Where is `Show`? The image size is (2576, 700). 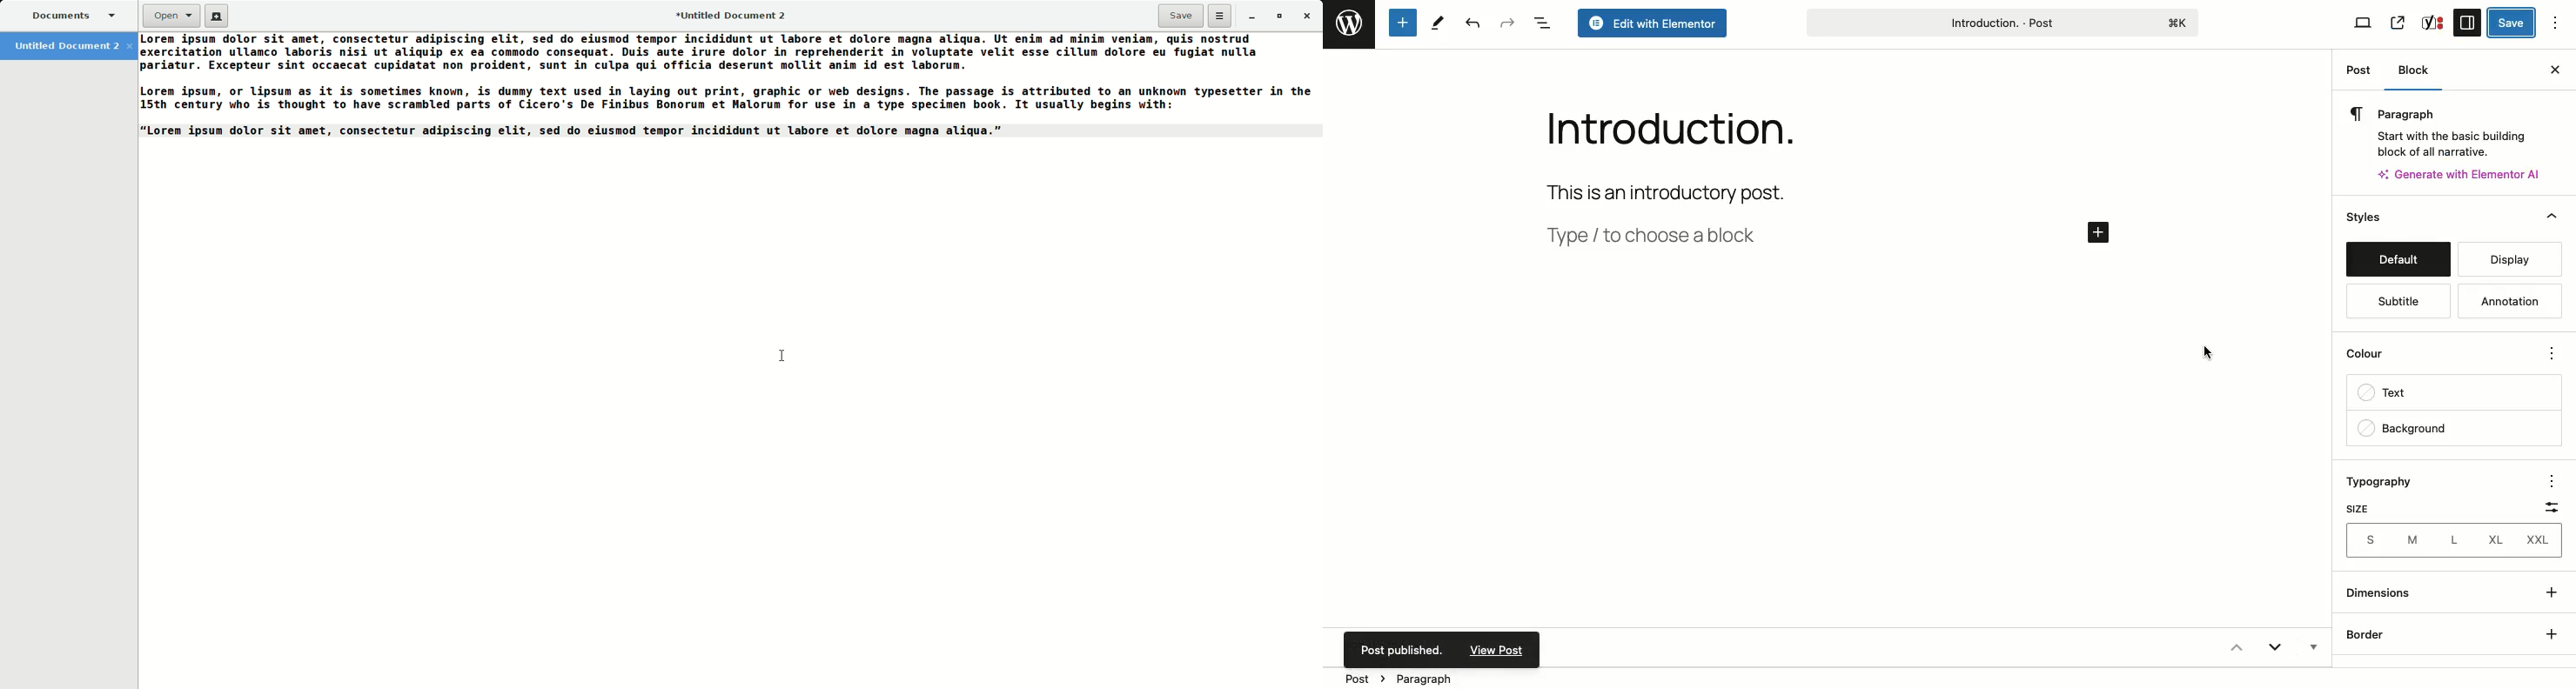 Show is located at coordinates (2548, 610).